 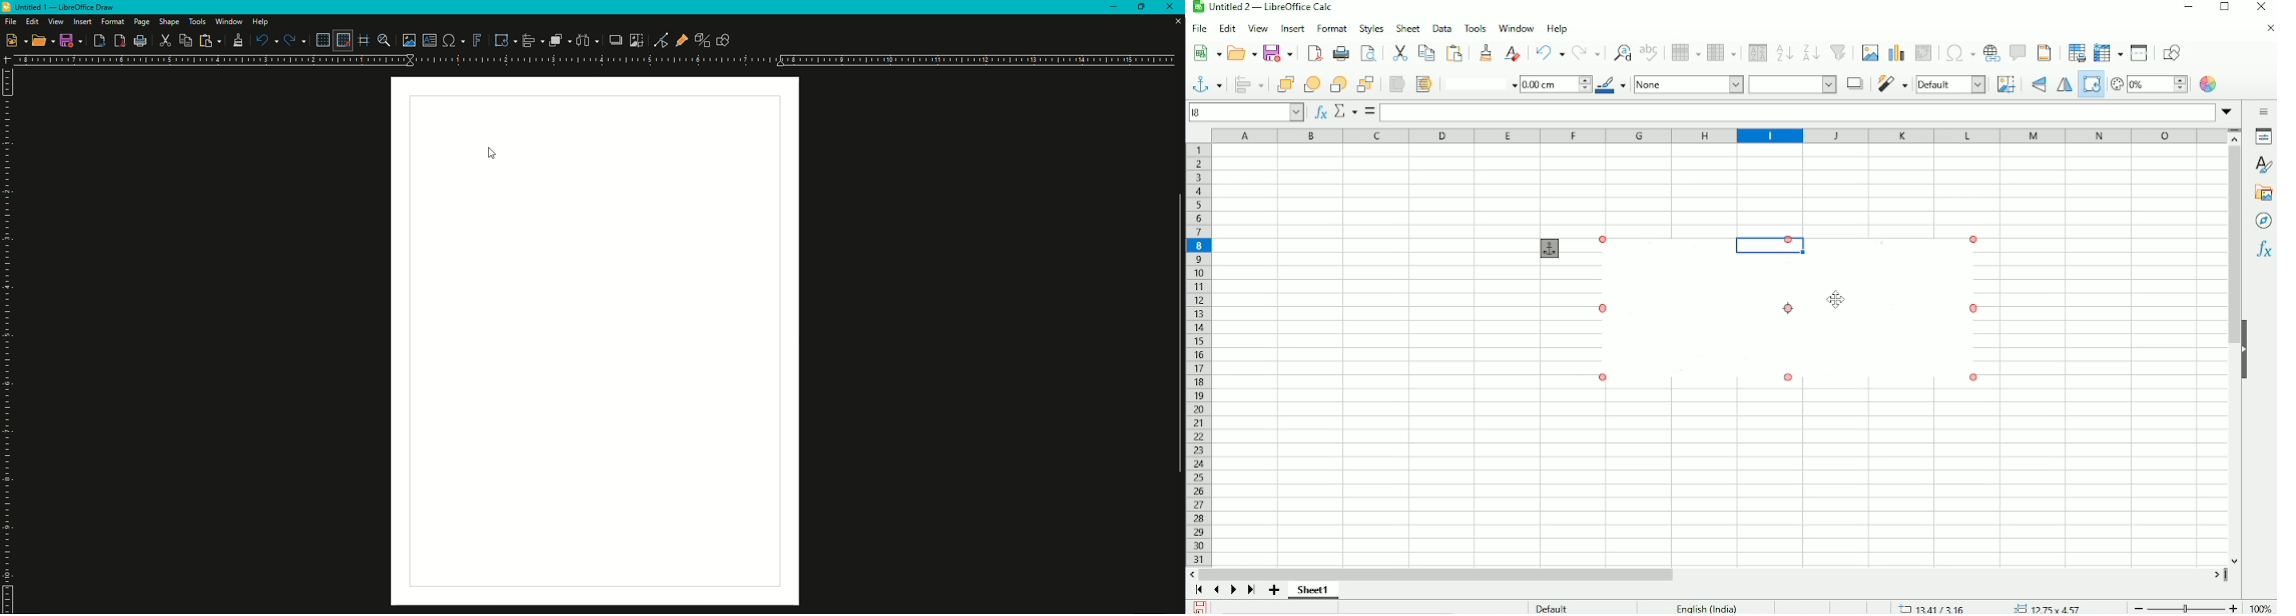 What do you see at coordinates (1337, 84) in the screenshot?
I see `Back one` at bounding box center [1337, 84].